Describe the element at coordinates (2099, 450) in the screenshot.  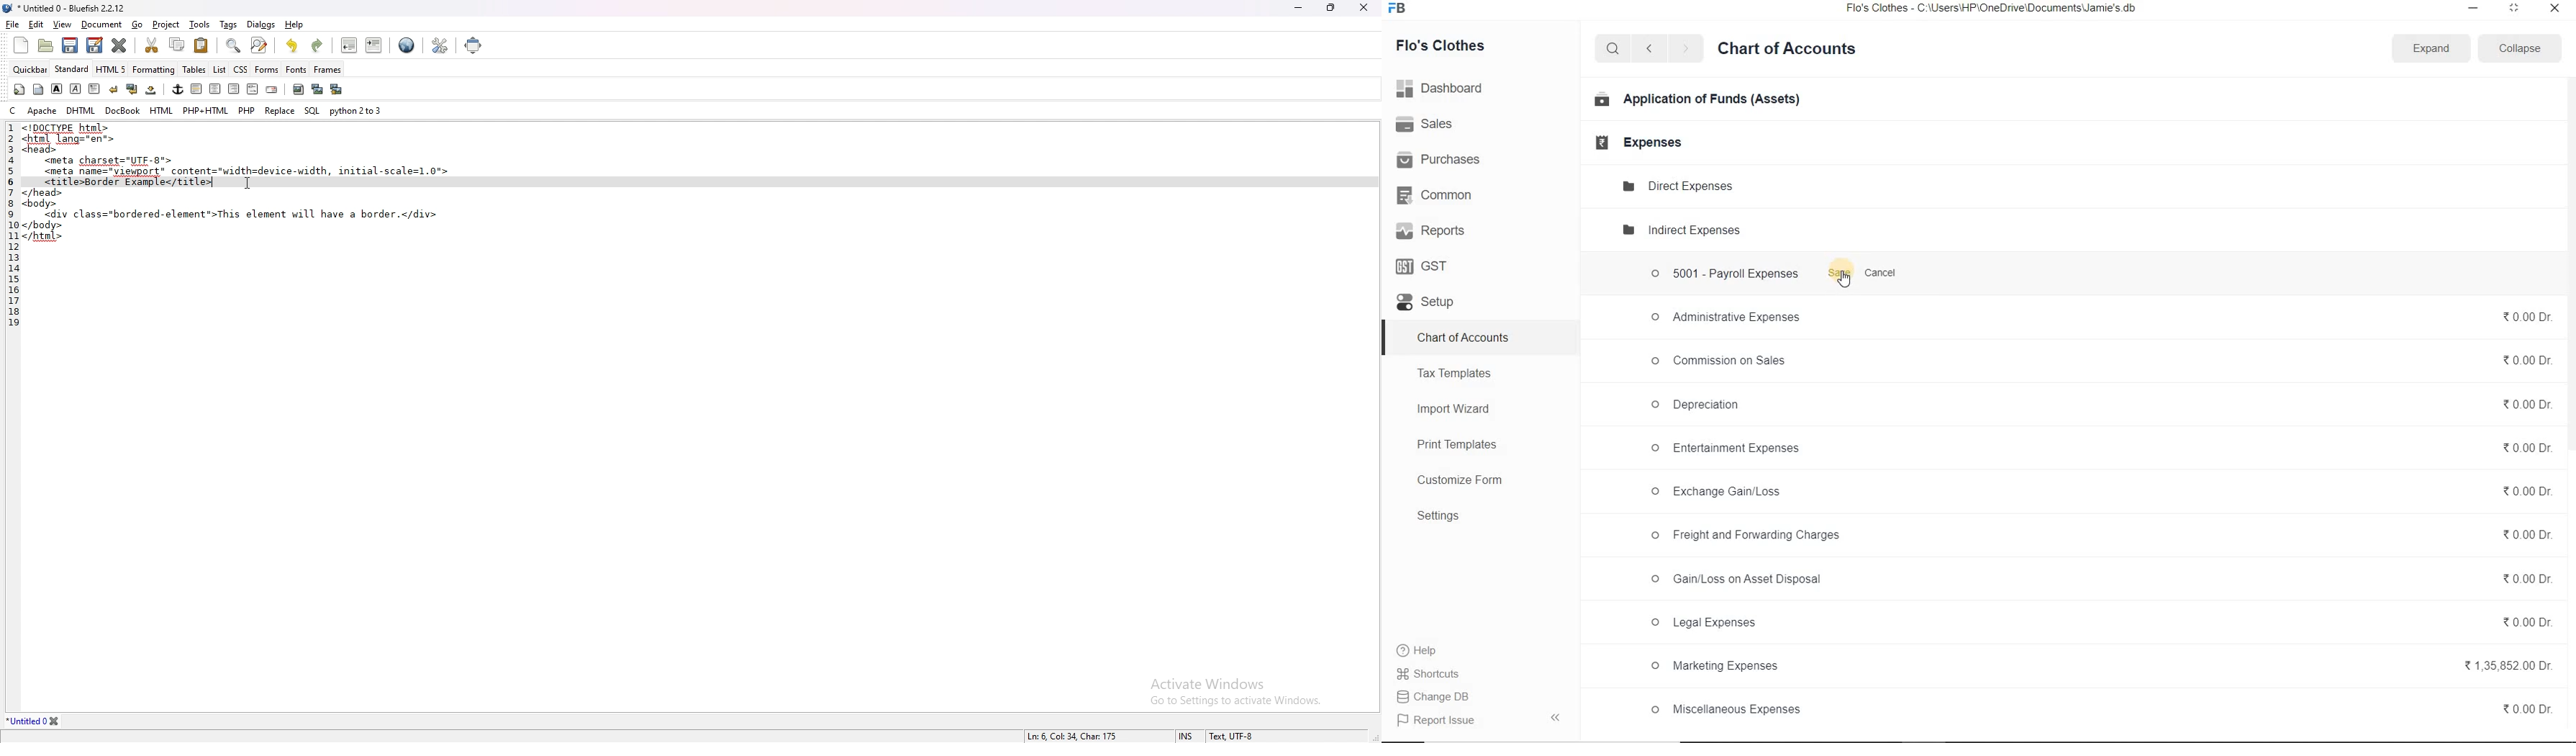
I see `O Entertainment Expenses %0.00Dr.` at that location.